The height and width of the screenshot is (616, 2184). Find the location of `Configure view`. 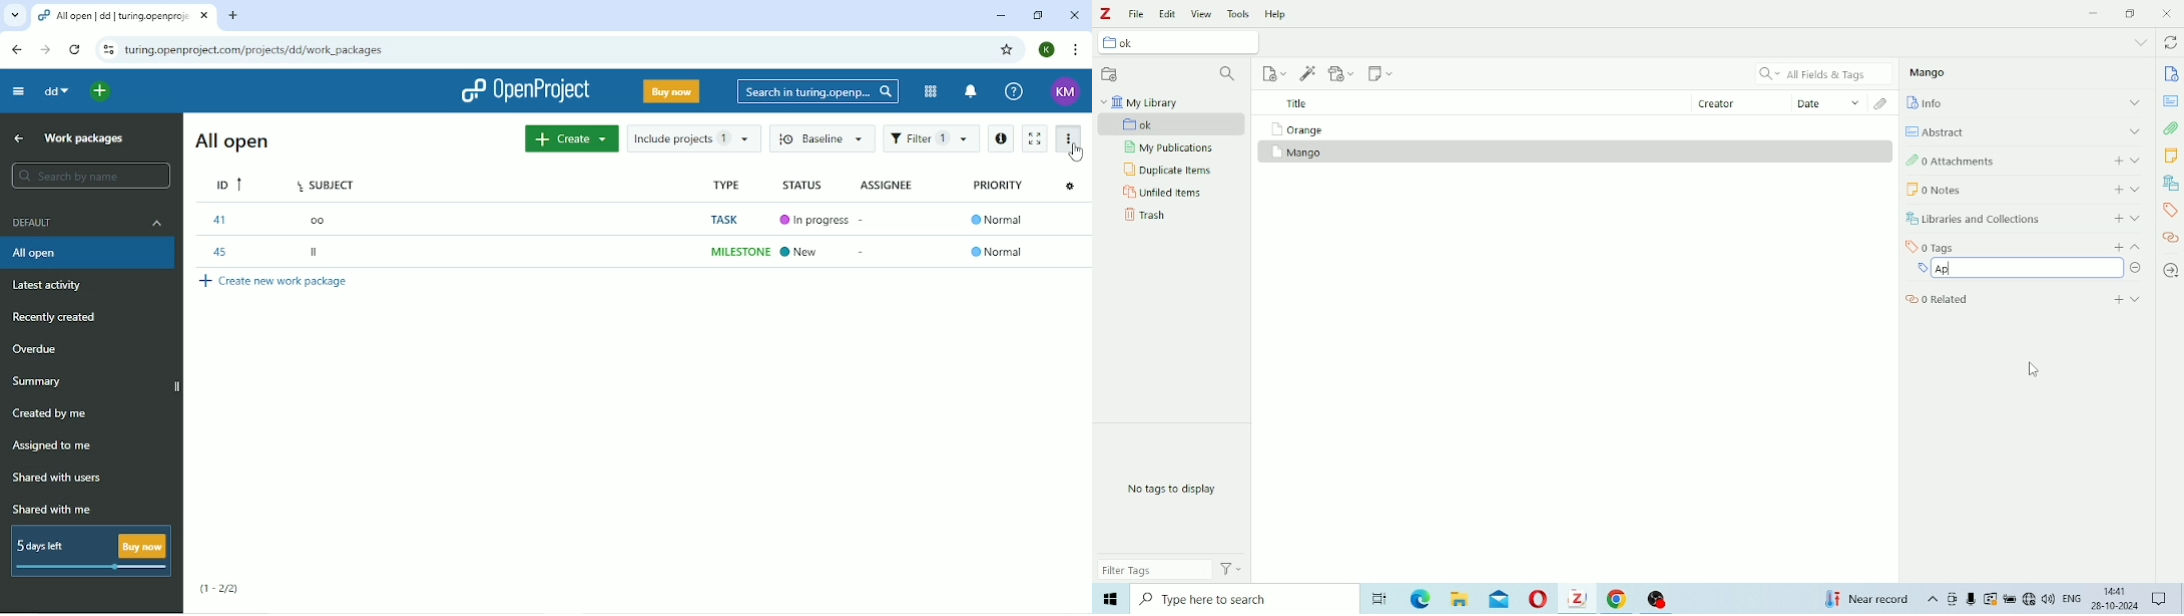

Configure view is located at coordinates (1070, 185).